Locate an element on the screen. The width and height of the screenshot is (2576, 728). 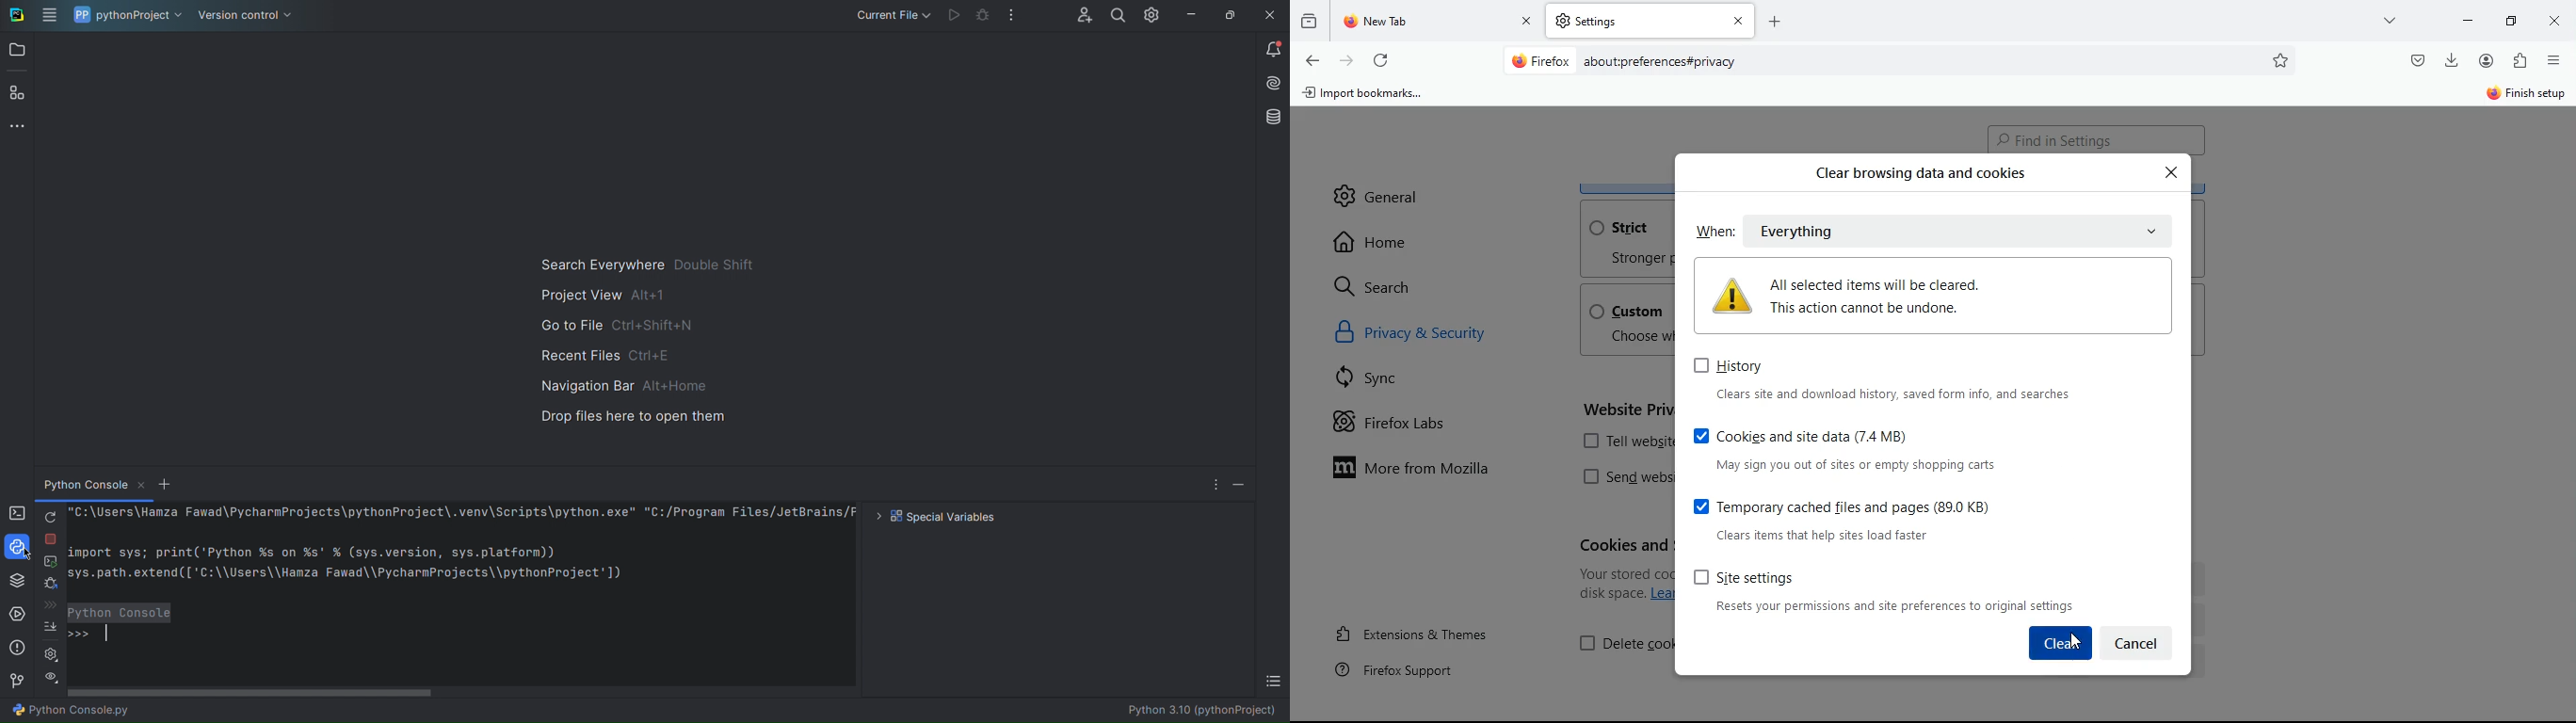
find is located at coordinates (2096, 137).